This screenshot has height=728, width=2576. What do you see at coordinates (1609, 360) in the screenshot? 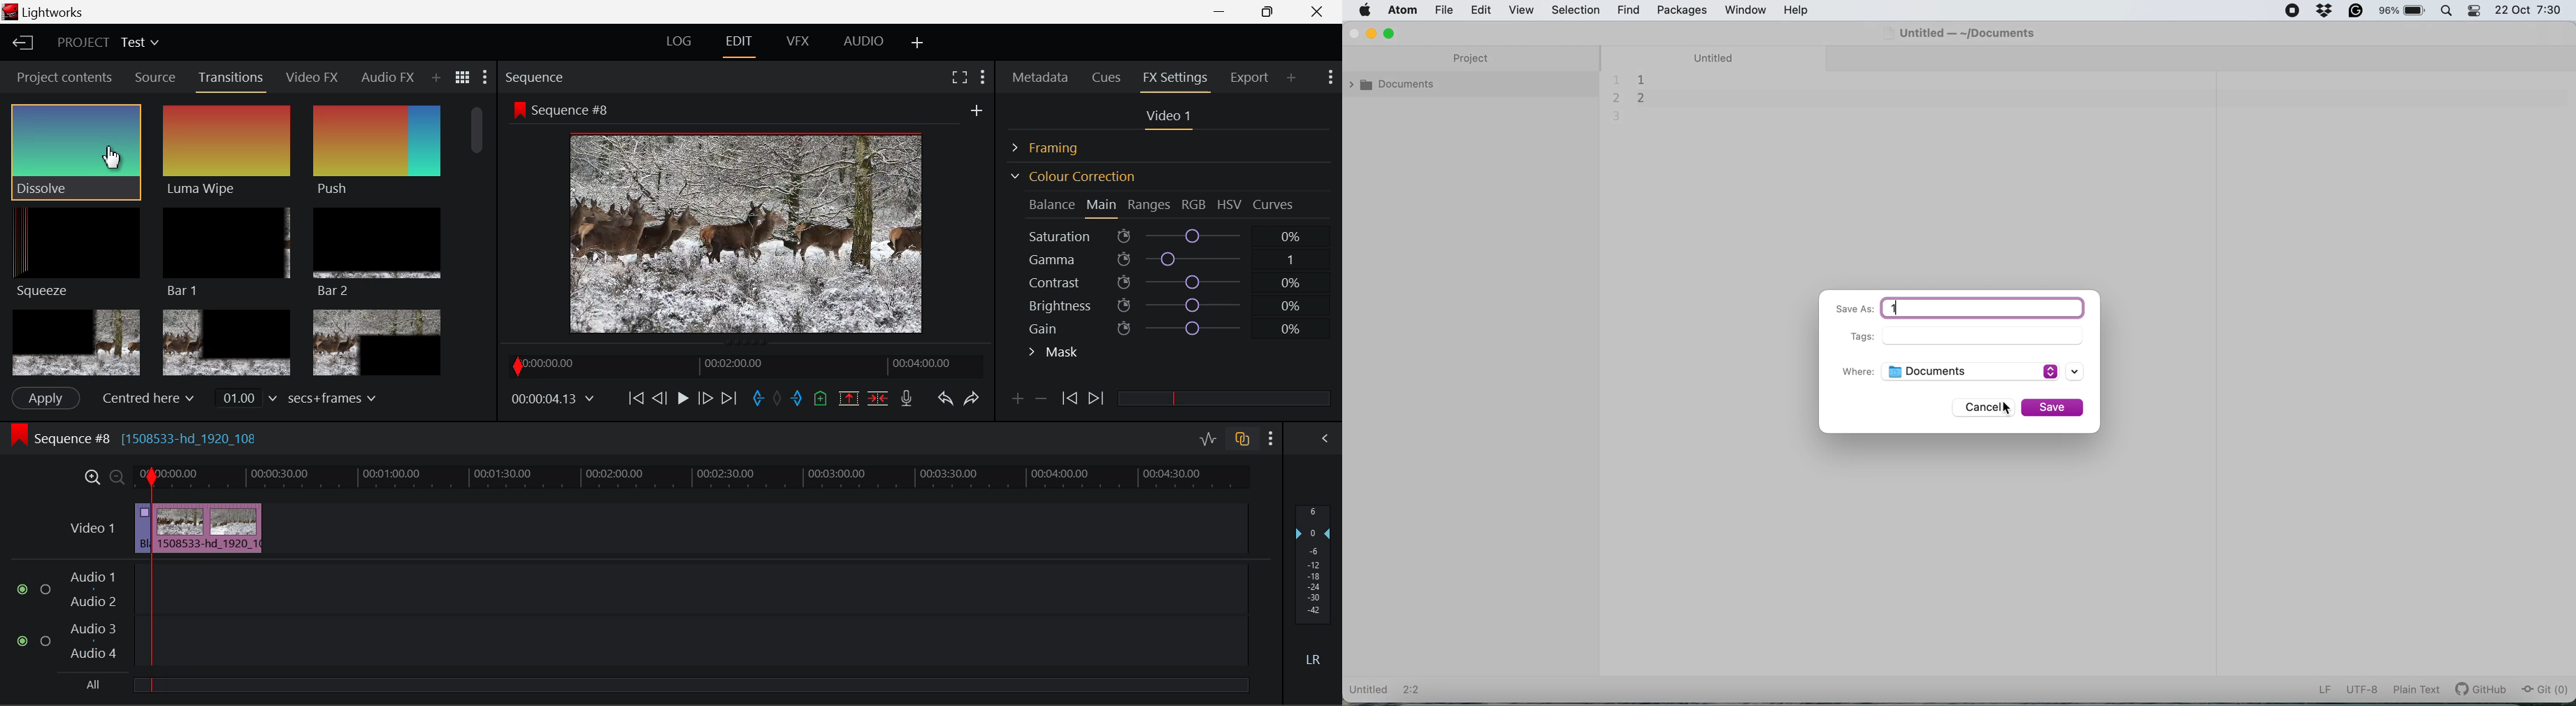
I see `collapse` at bounding box center [1609, 360].